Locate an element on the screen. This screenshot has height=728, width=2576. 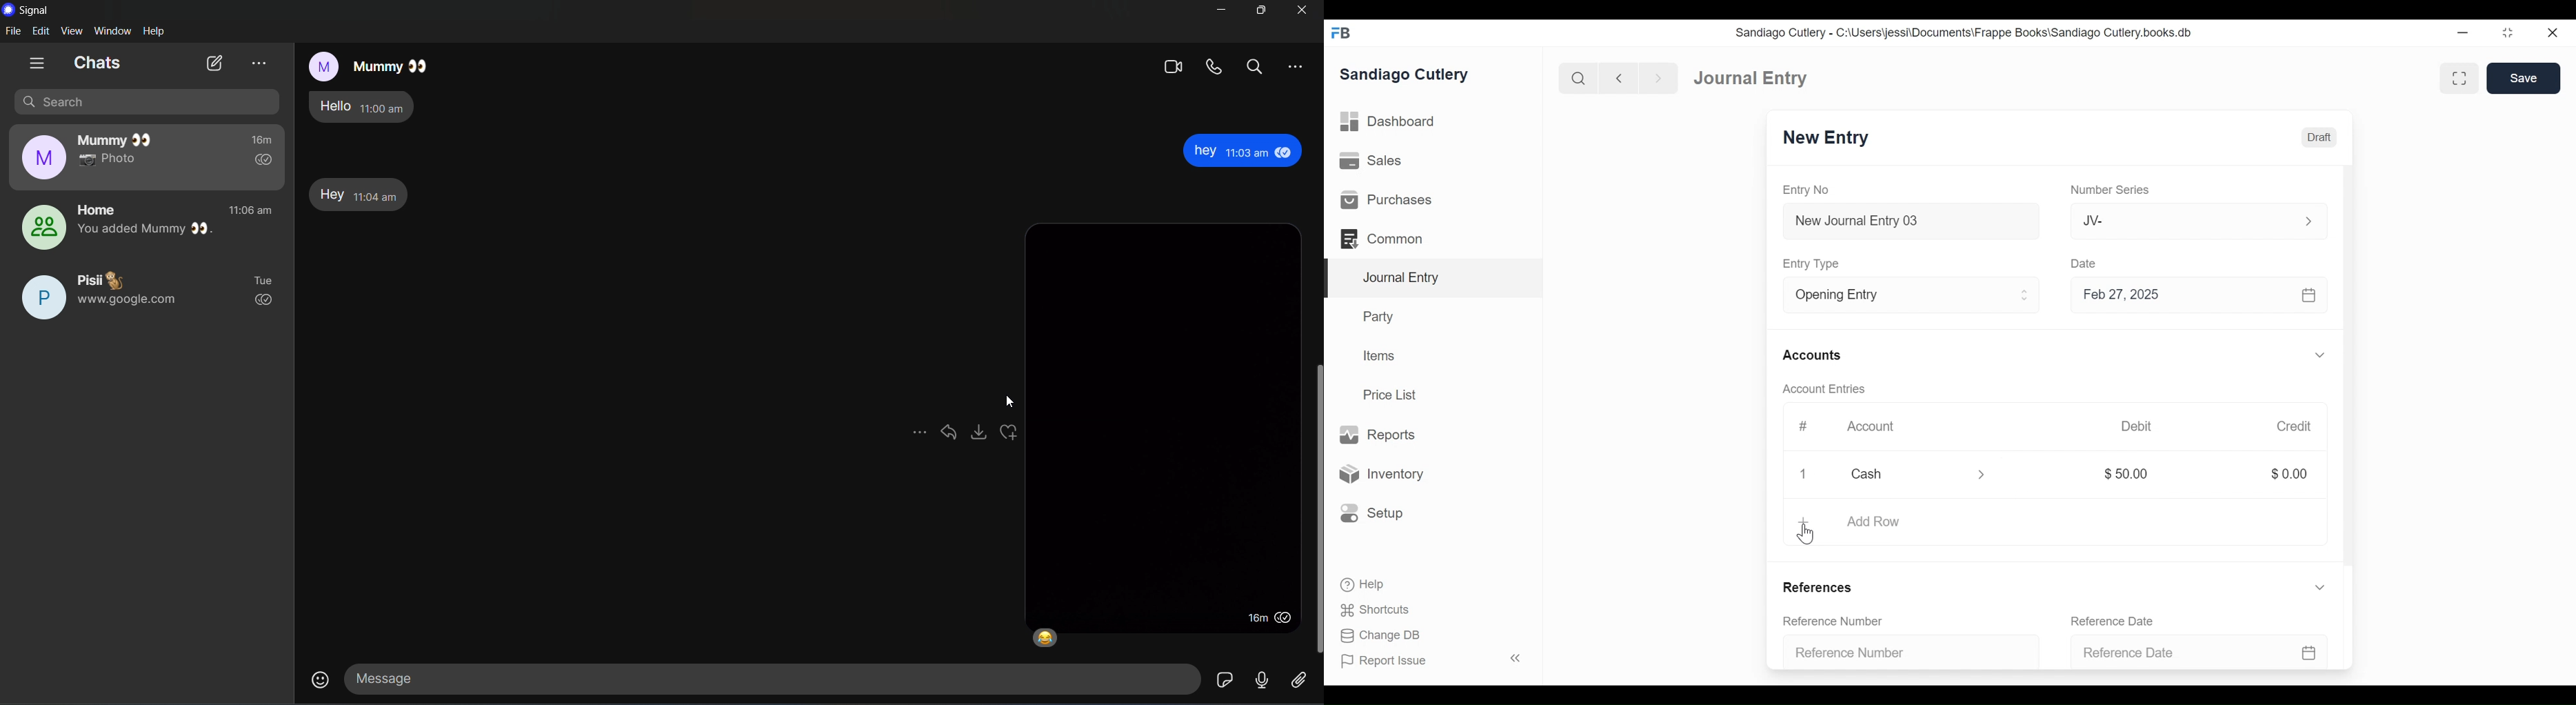
Account Entries is located at coordinates (1823, 389).